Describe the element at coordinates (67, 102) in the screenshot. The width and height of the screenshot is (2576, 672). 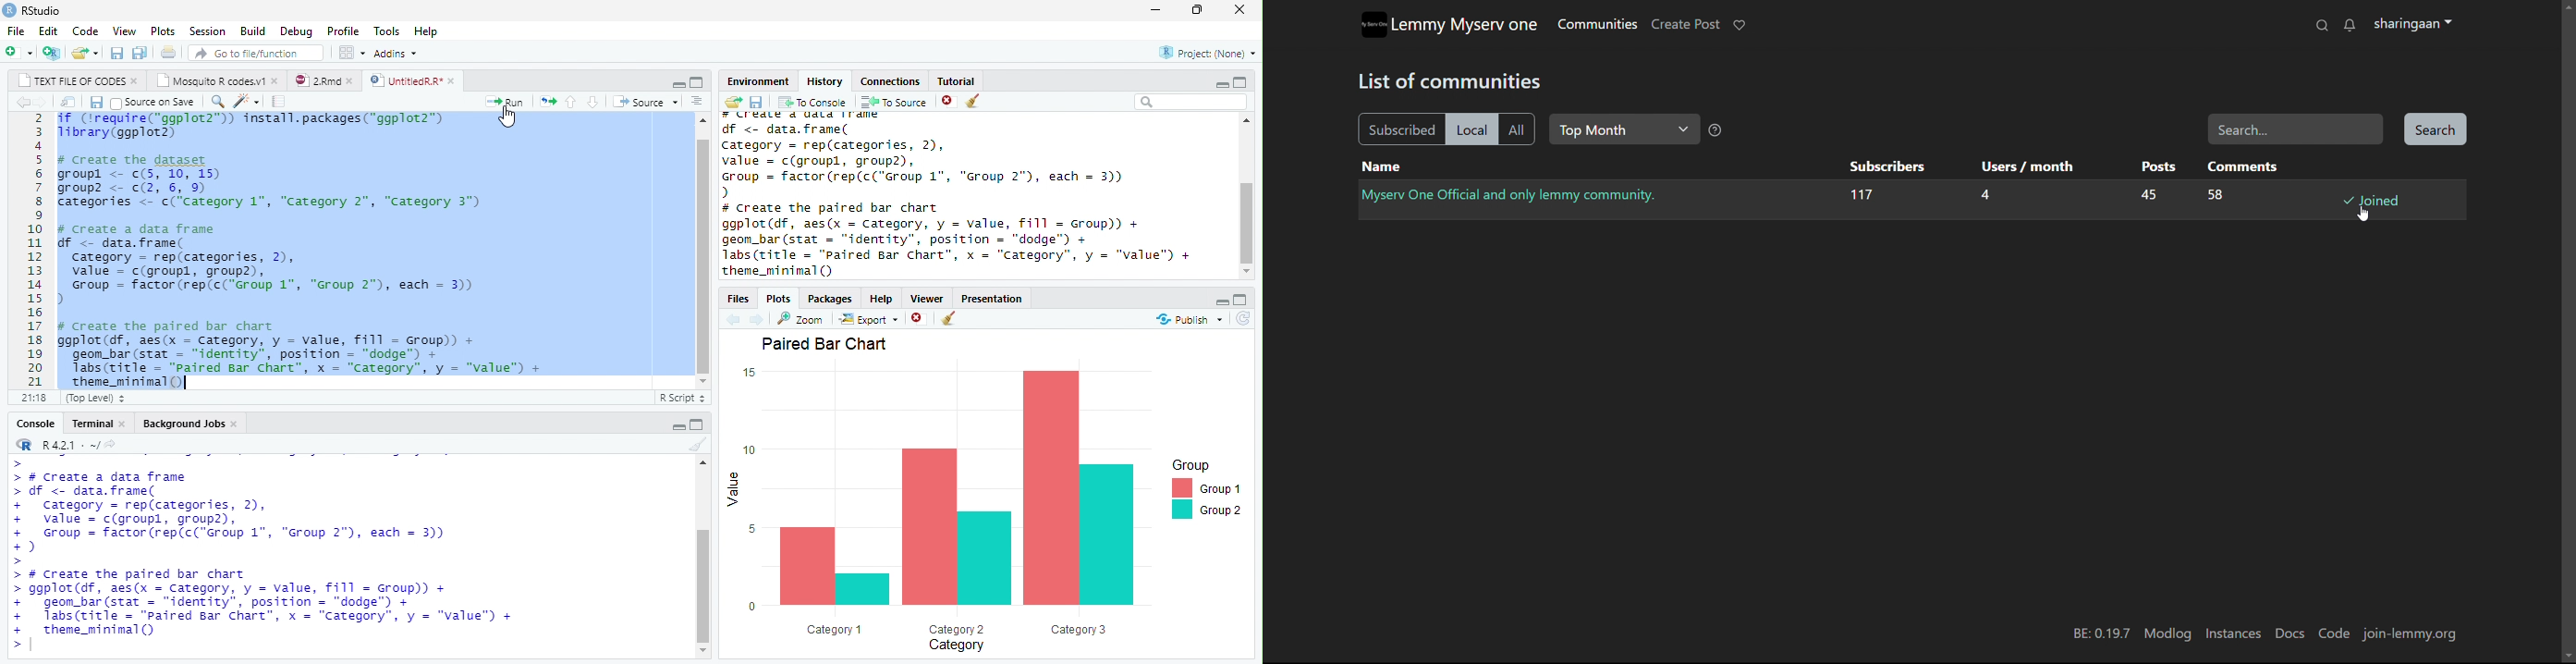
I see `show in new window` at that location.